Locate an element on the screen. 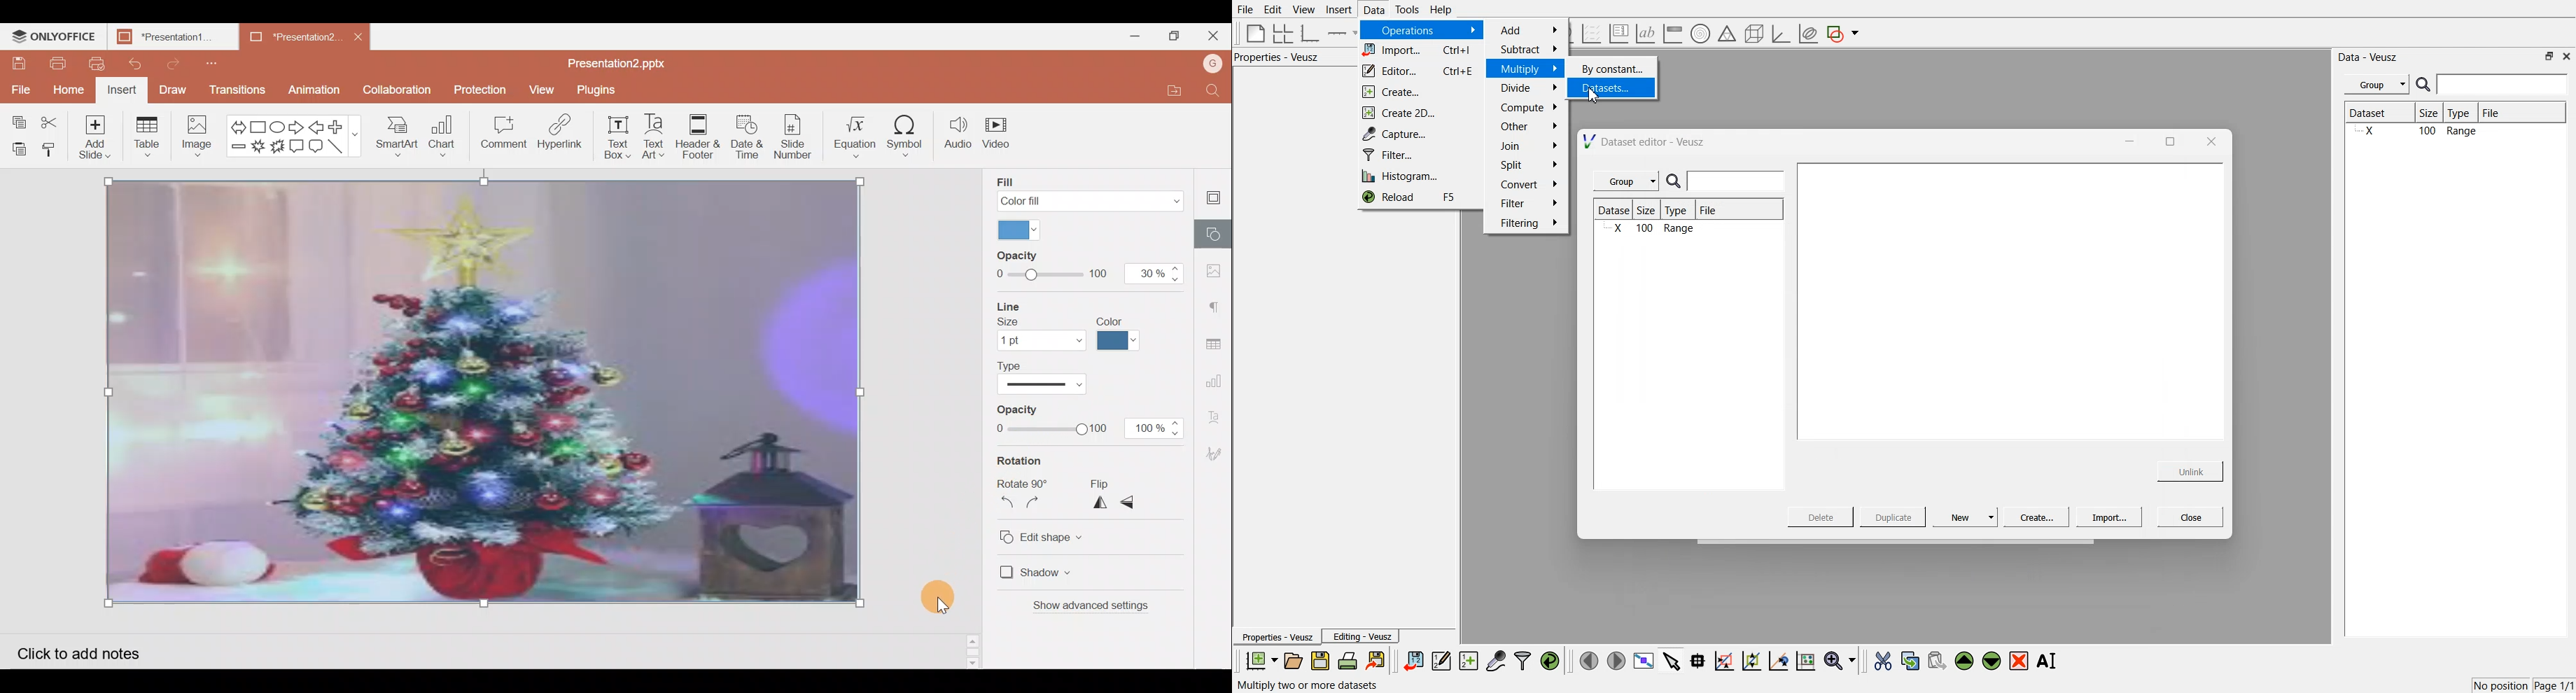 This screenshot has width=2576, height=700. enter search field is located at coordinates (1738, 181).